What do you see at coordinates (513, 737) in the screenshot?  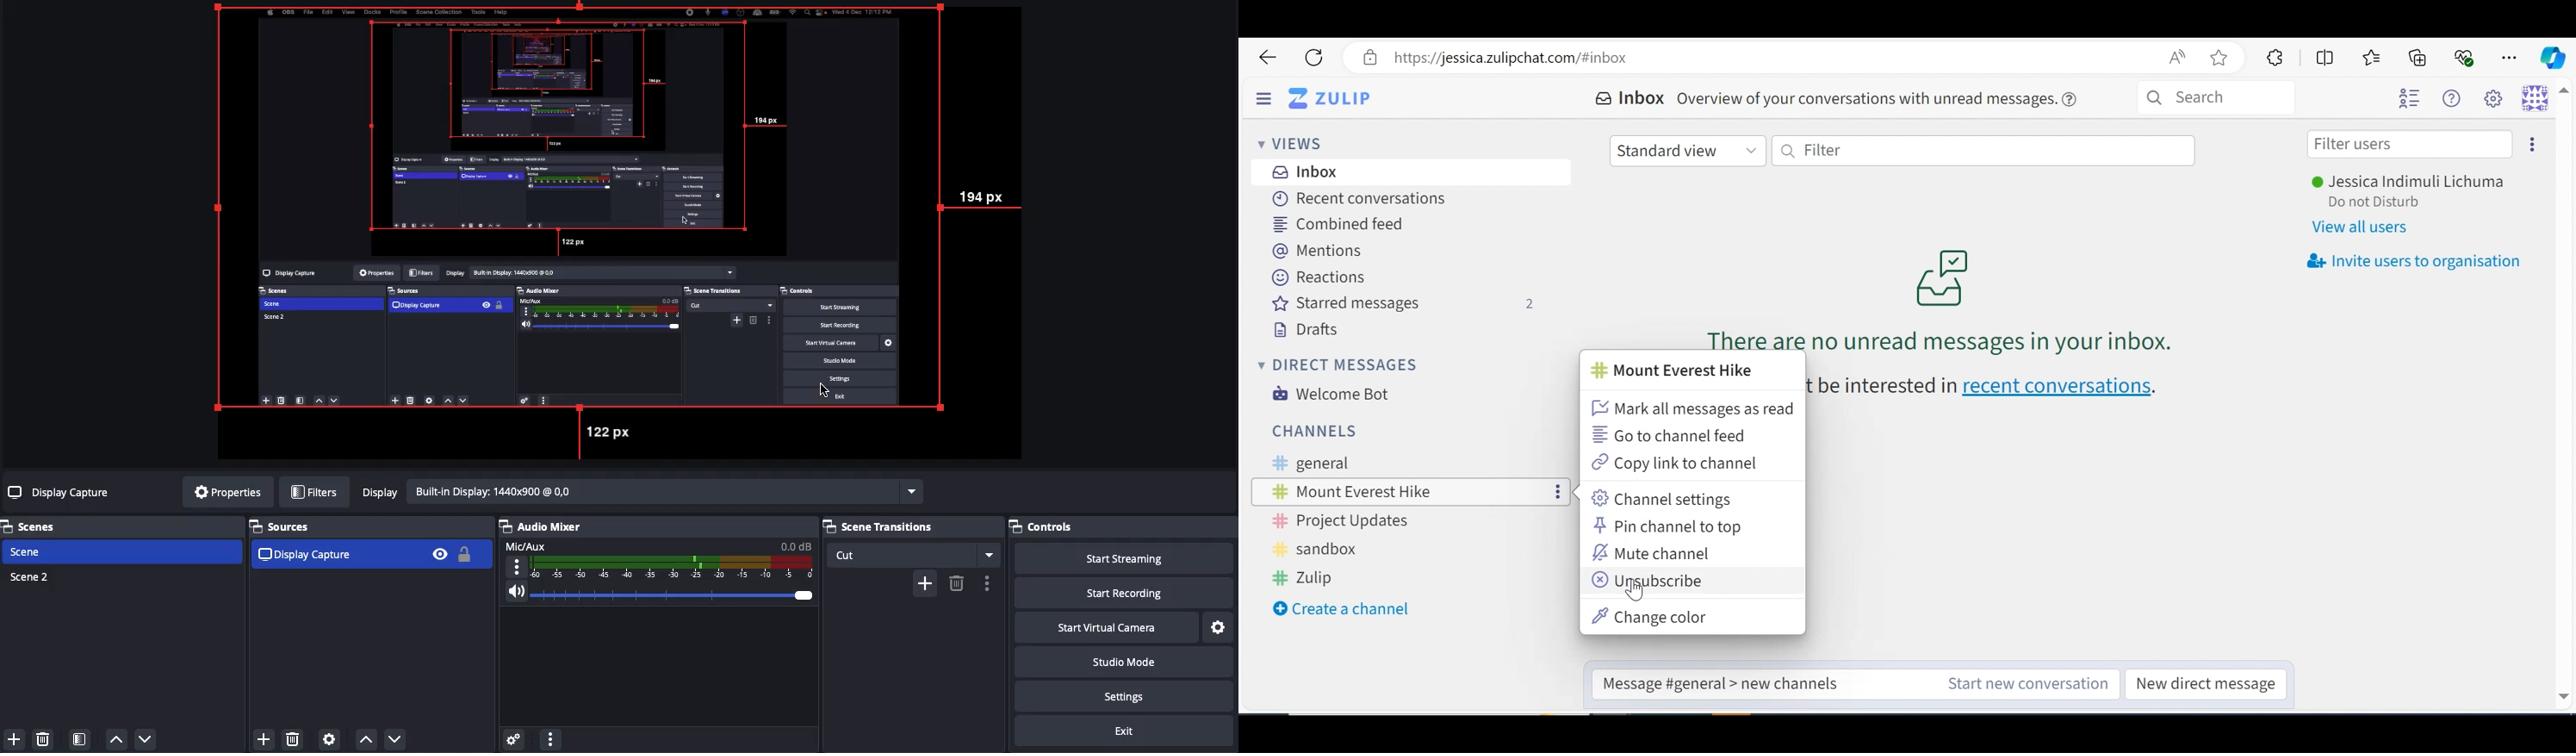 I see `Advanced audio menu` at bounding box center [513, 737].